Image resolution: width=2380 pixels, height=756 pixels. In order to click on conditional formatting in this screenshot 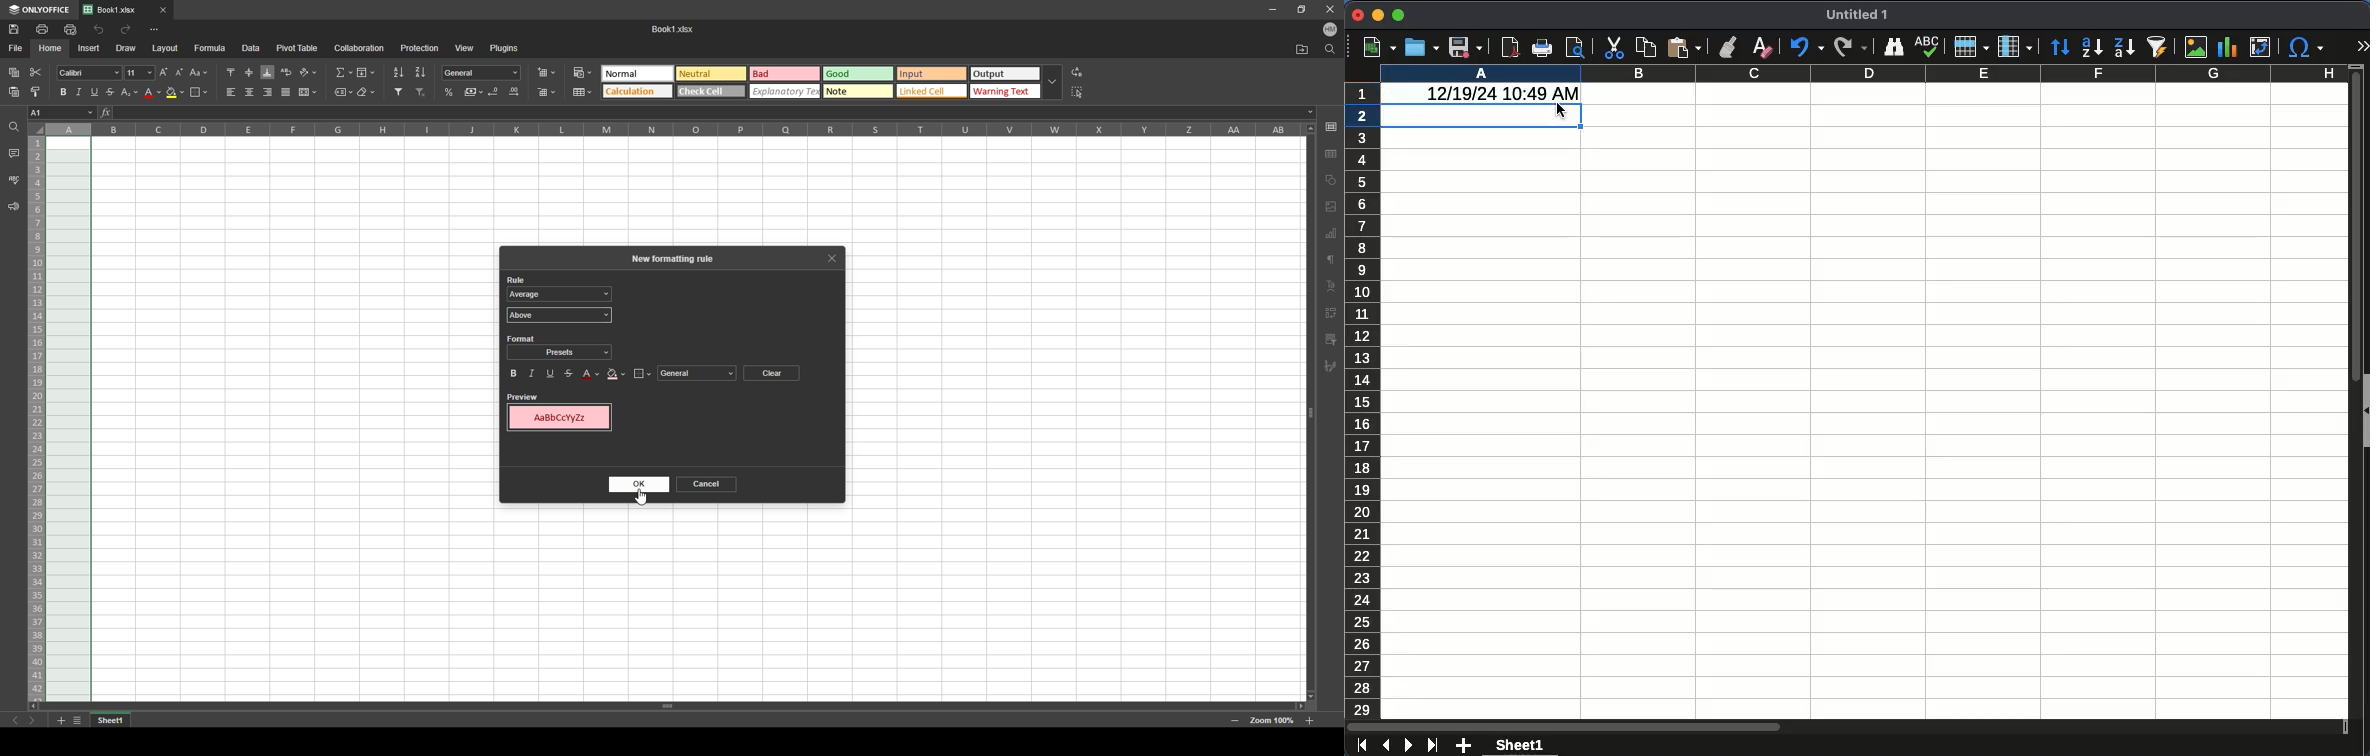, I will do `click(582, 72)`.